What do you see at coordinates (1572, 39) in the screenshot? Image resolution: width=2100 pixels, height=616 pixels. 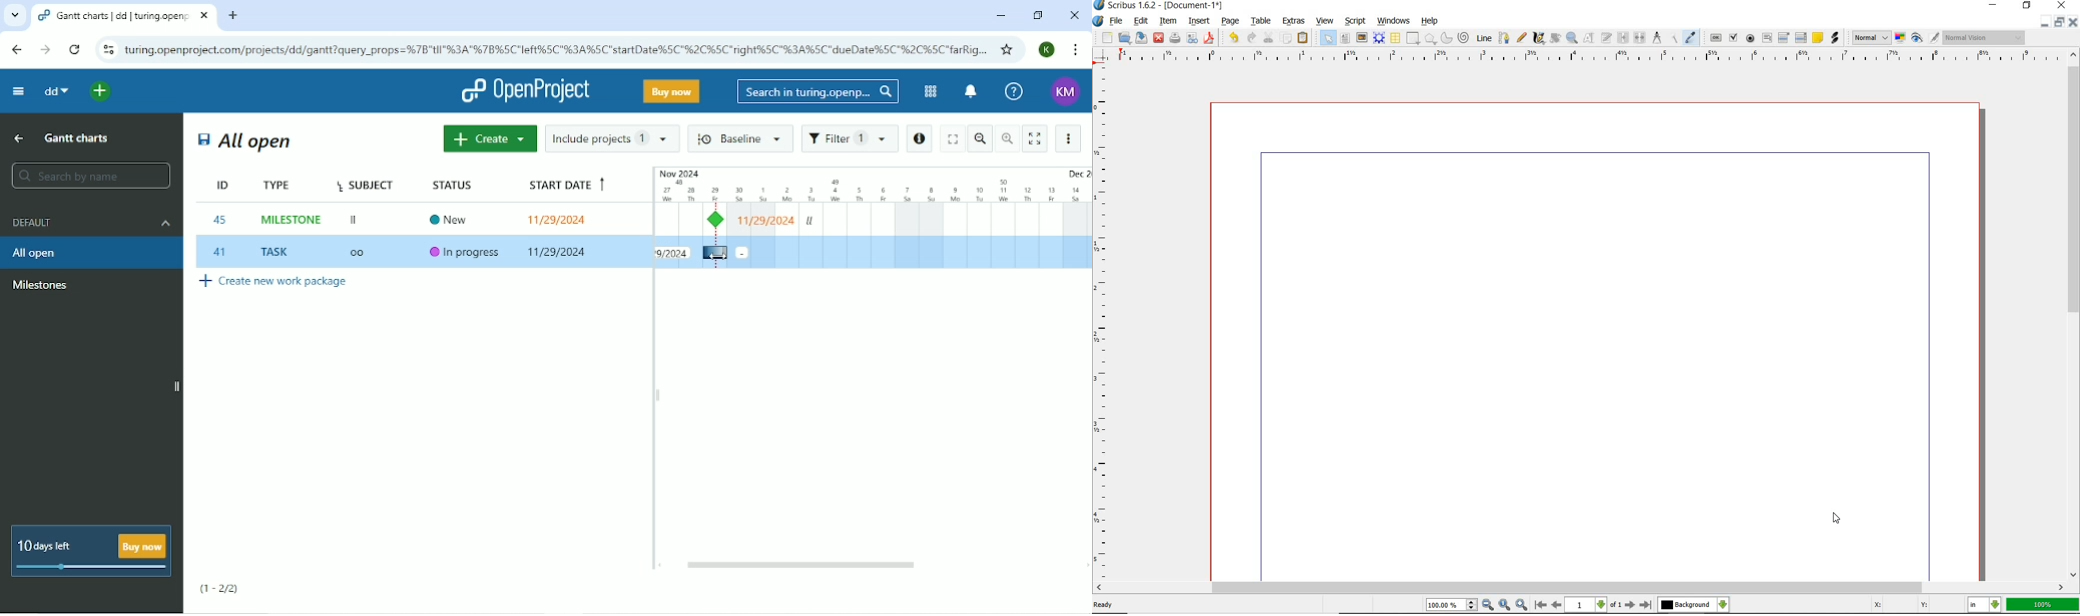 I see `zoom in or zoom out` at bounding box center [1572, 39].